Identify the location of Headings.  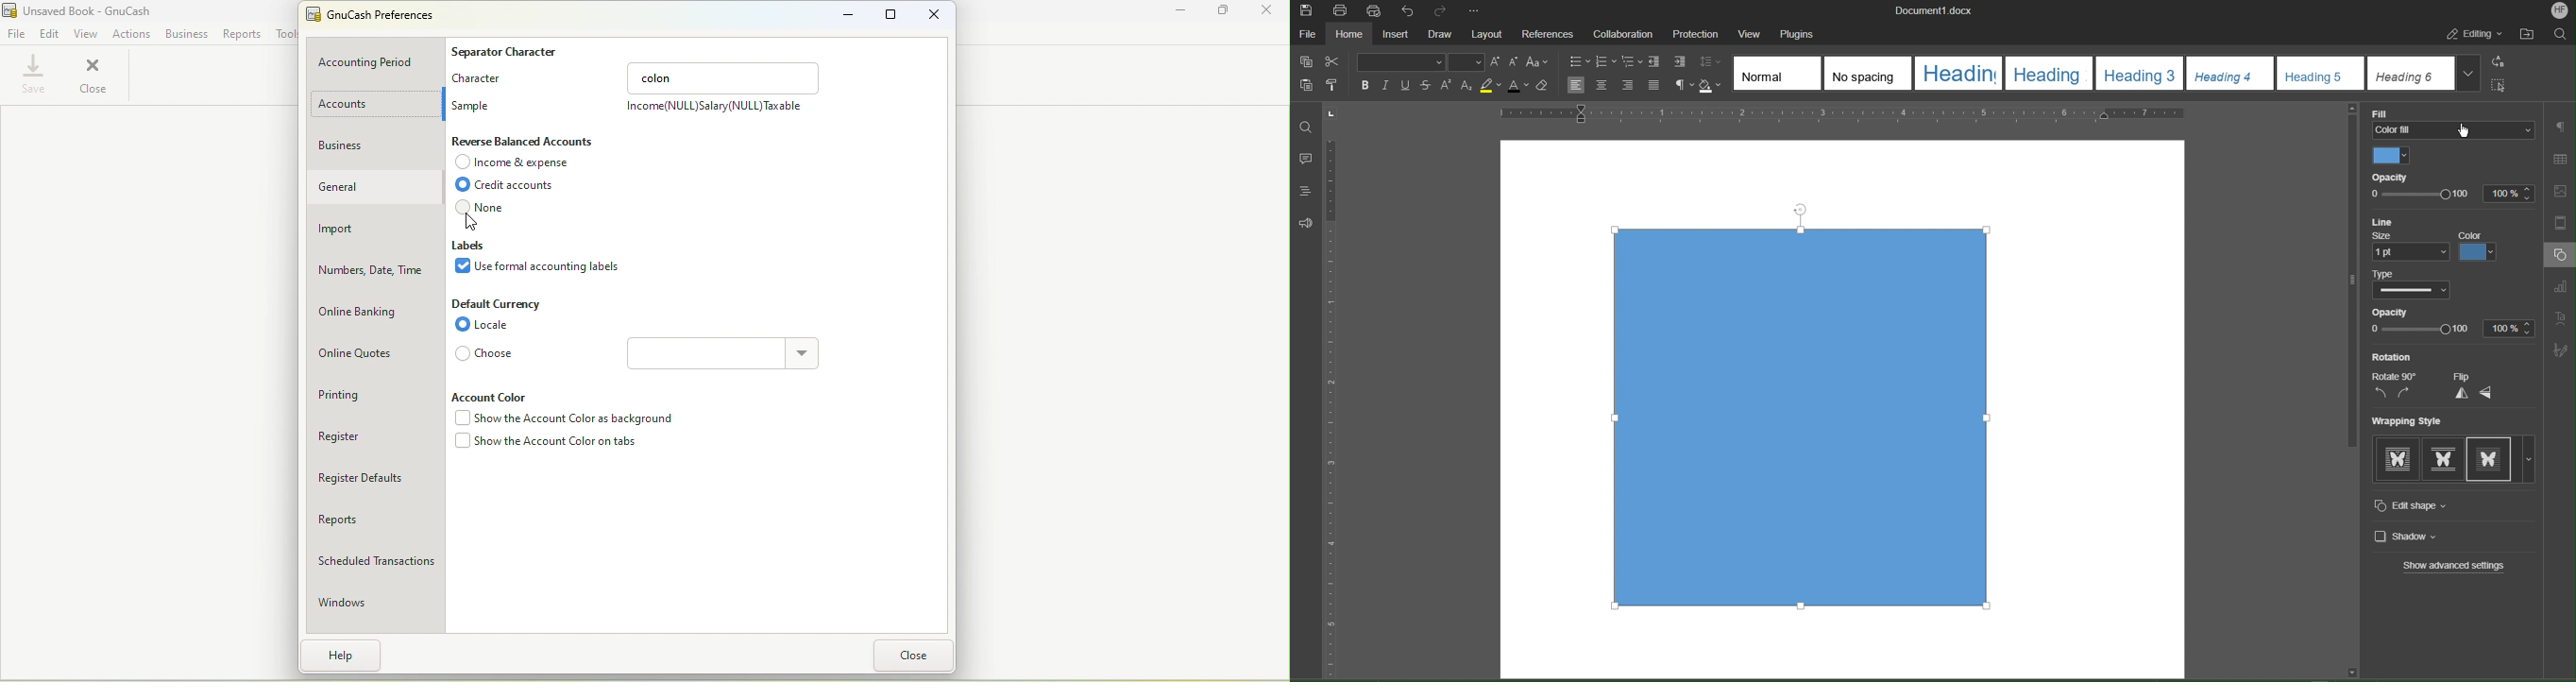
(1307, 191).